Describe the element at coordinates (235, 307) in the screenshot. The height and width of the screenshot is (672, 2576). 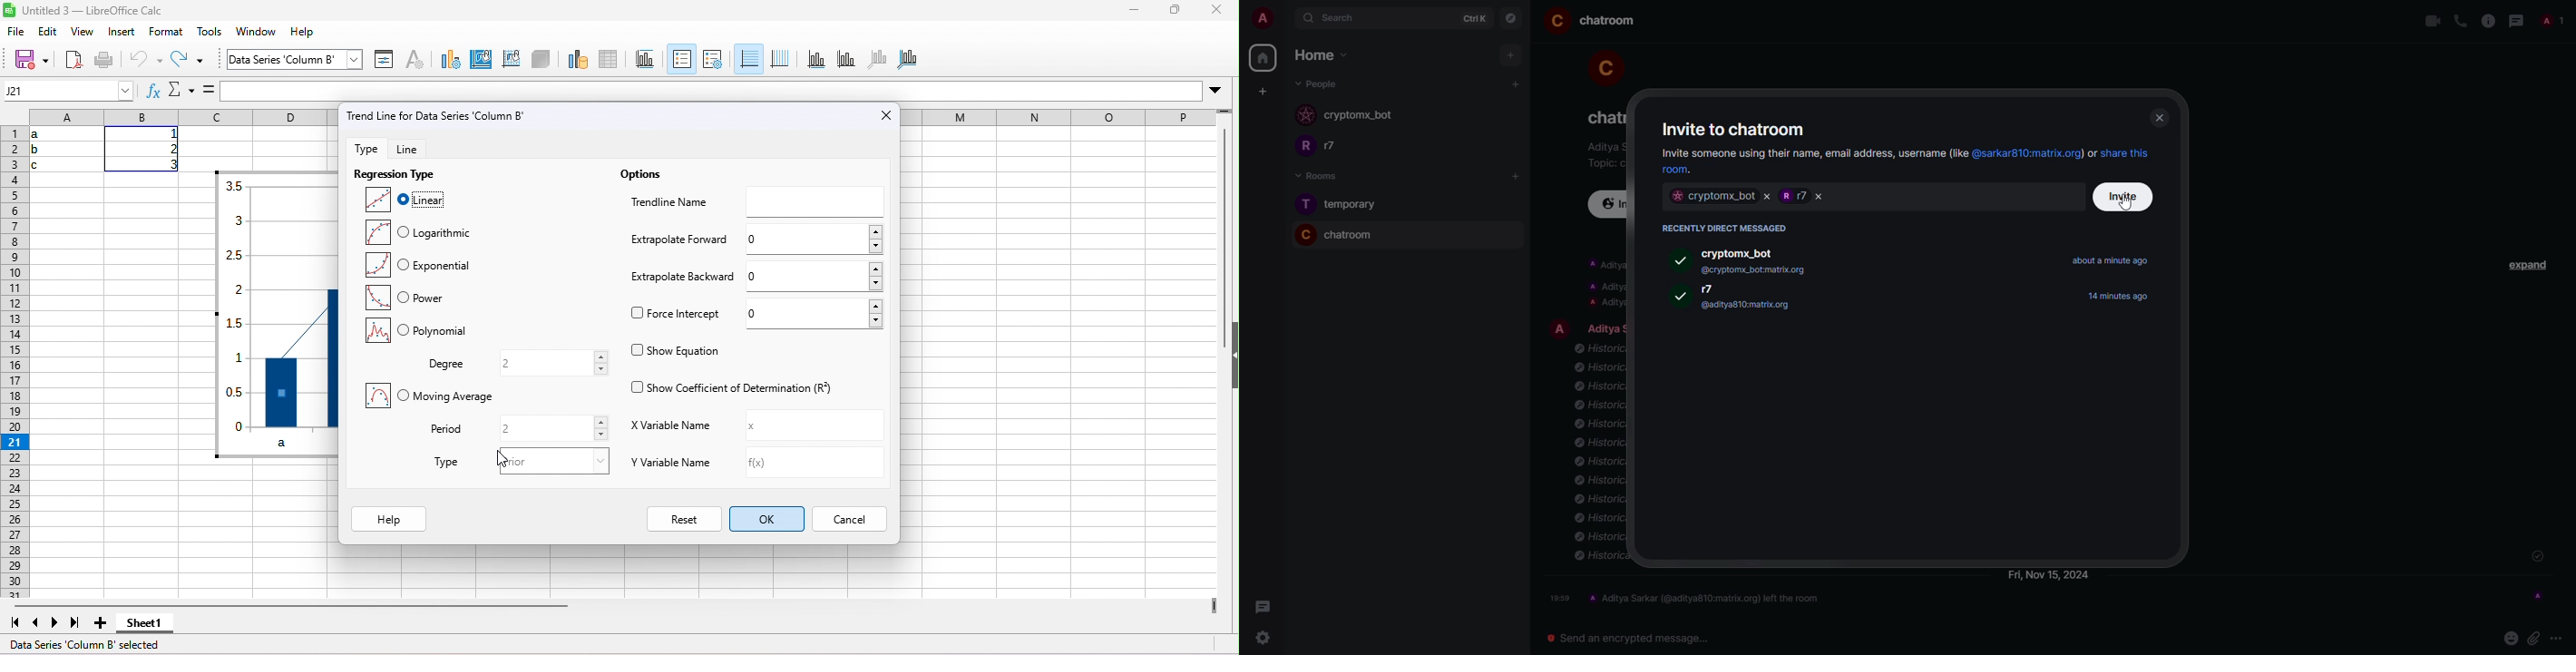
I see `y axis values` at that location.